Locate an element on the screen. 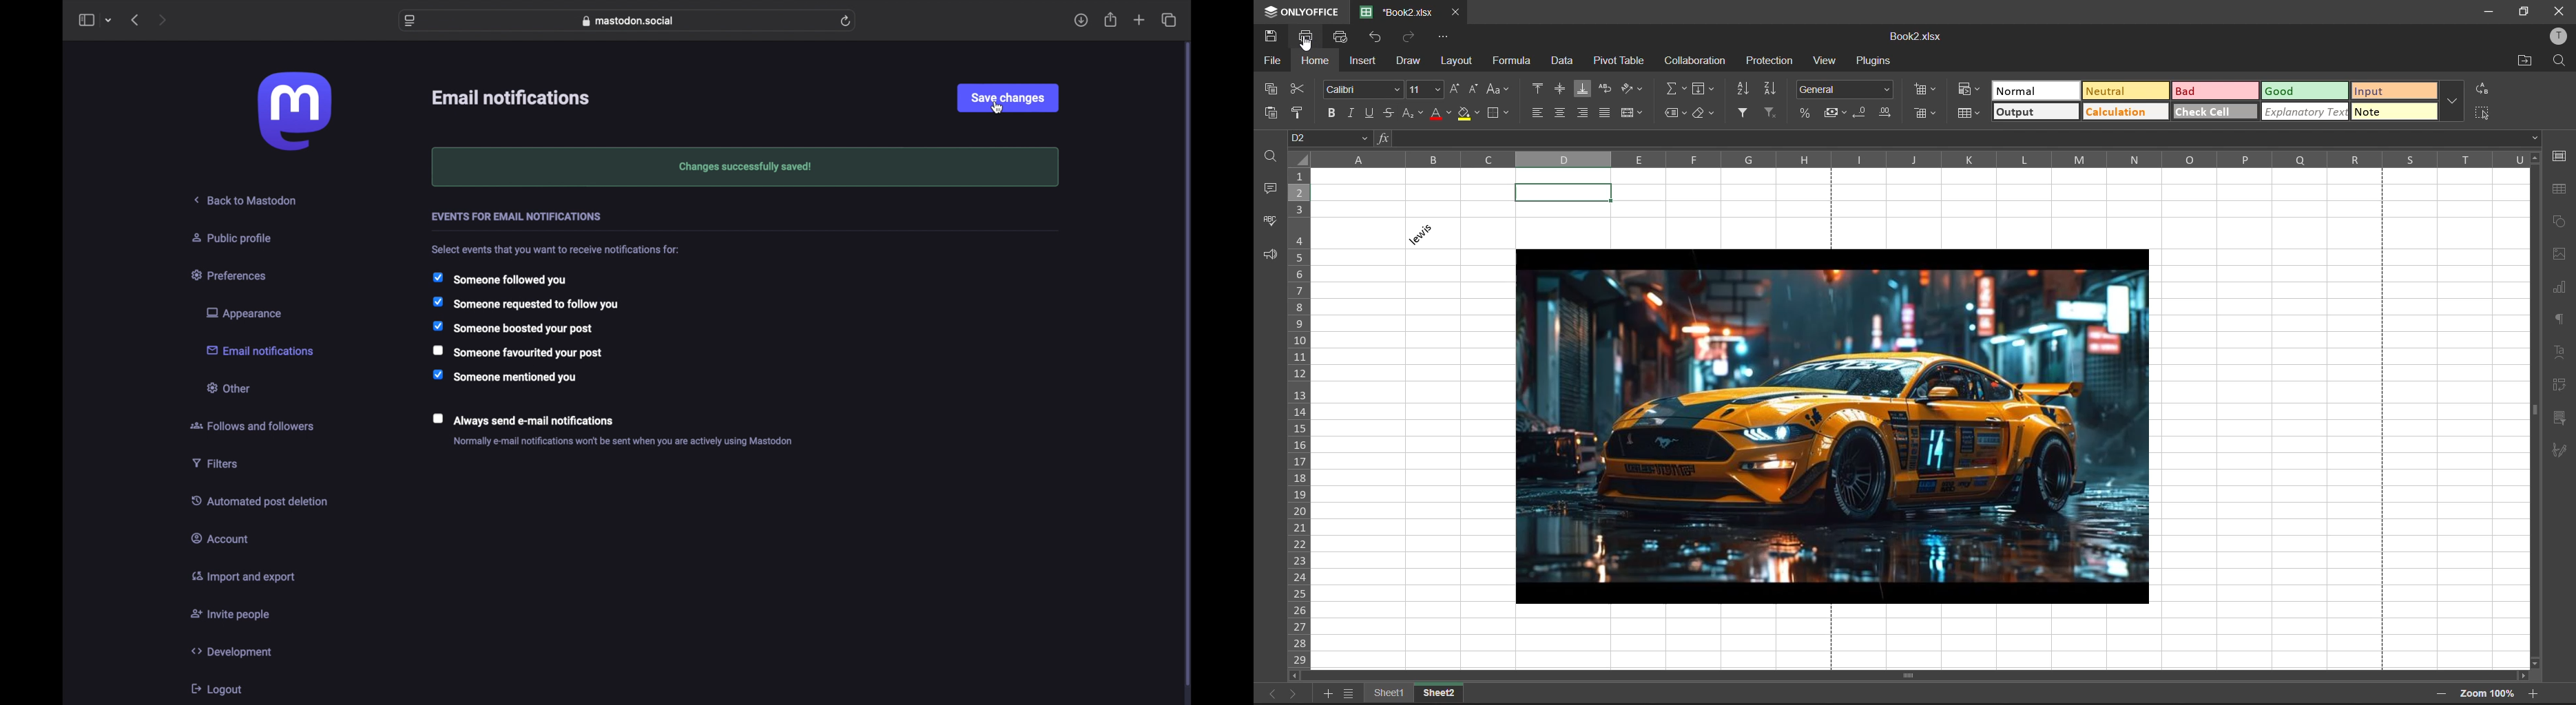  cursor is located at coordinates (999, 109).